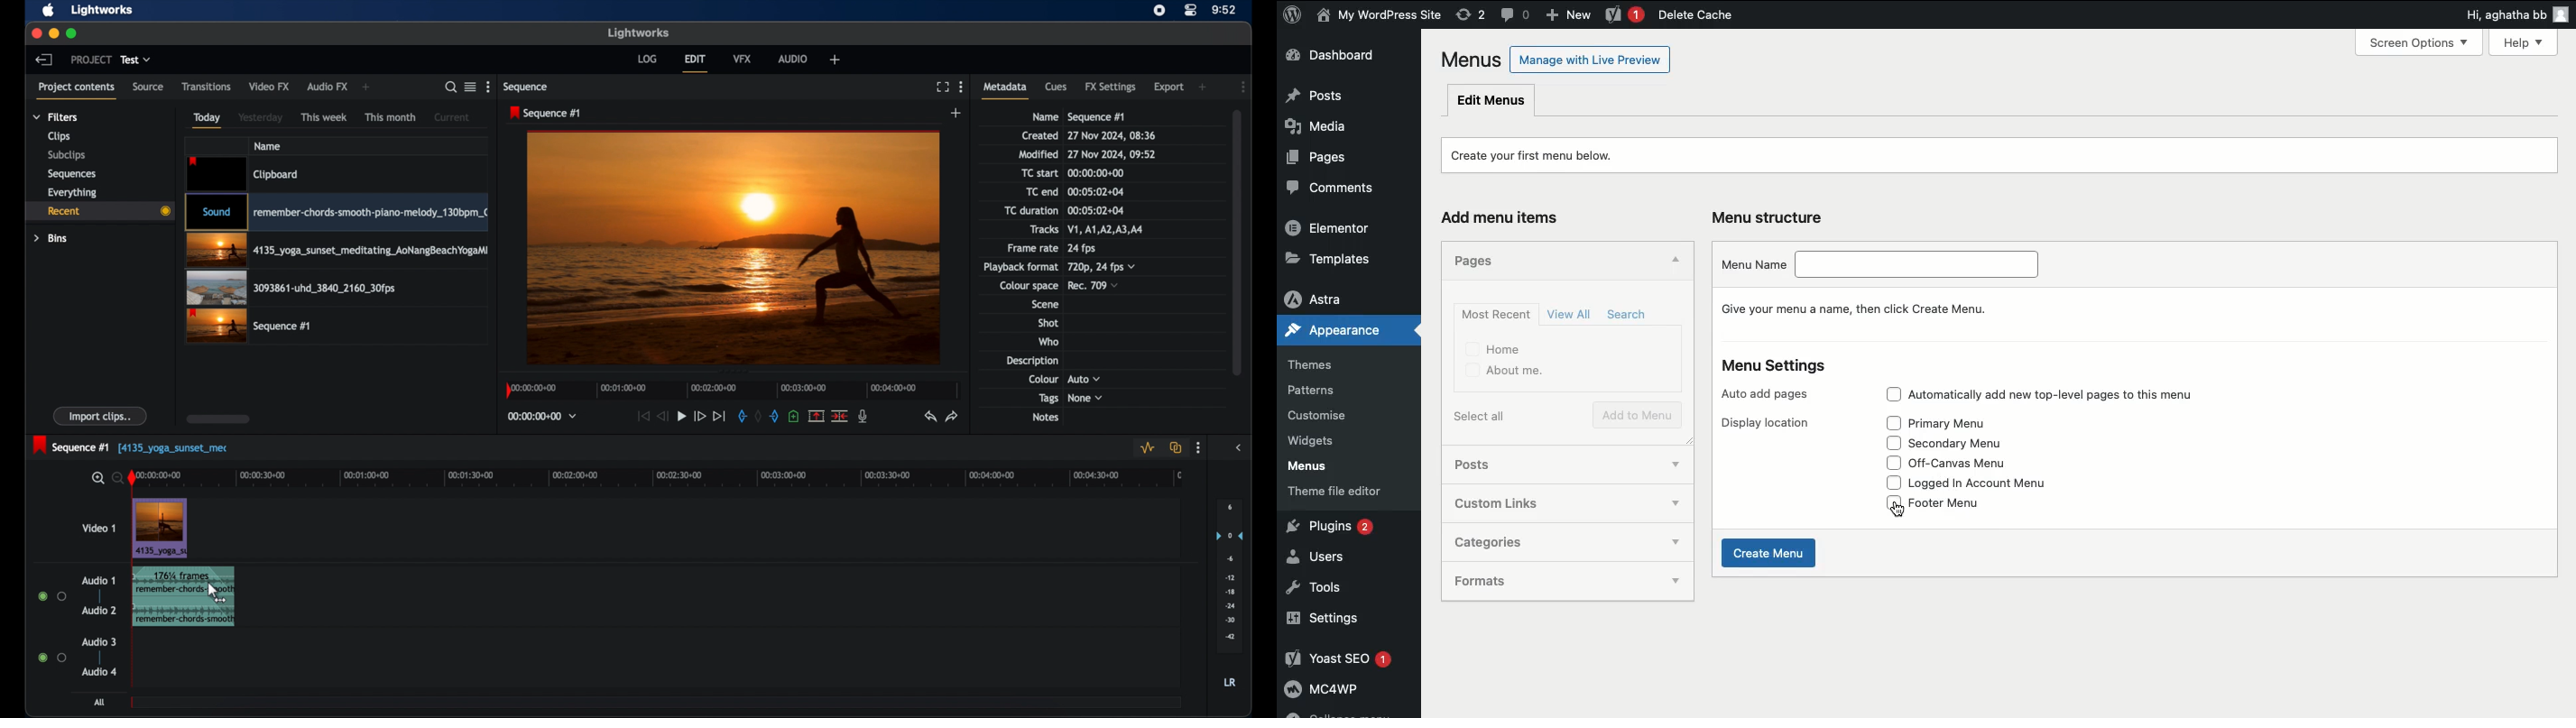 This screenshot has height=728, width=2576. I want to click on video 1, so click(97, 528).